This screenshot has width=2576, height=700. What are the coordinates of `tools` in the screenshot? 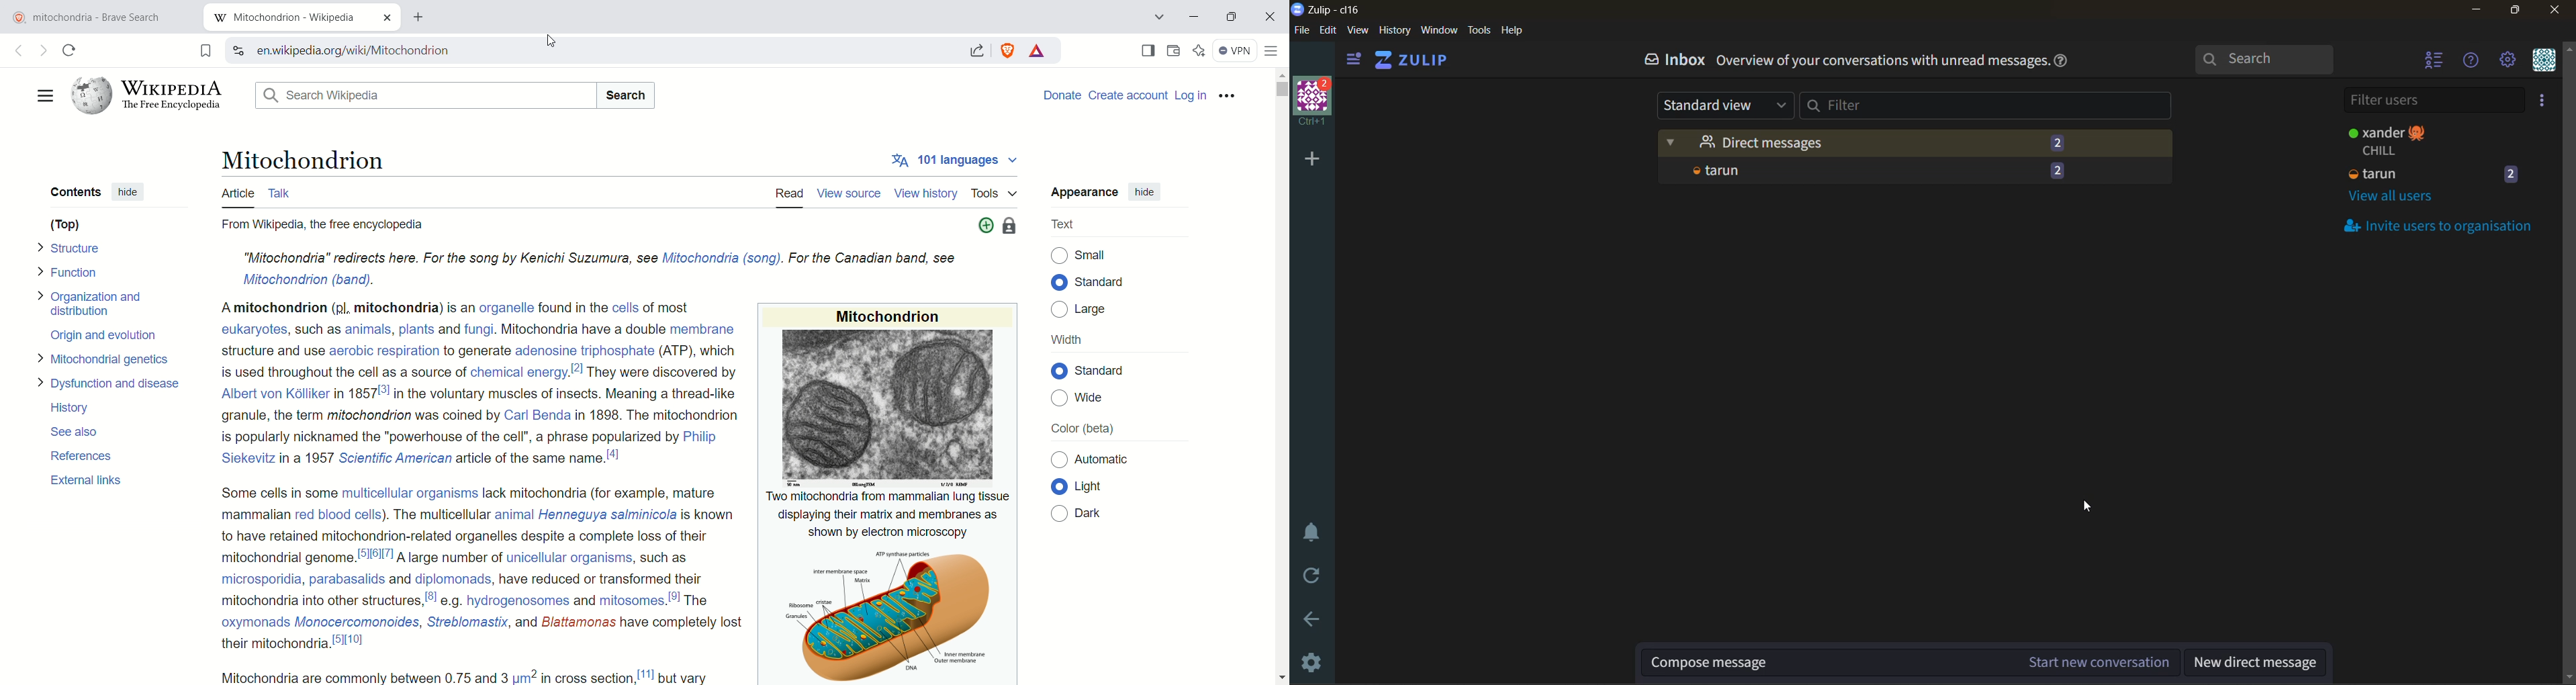 It's located at (1481, 30).